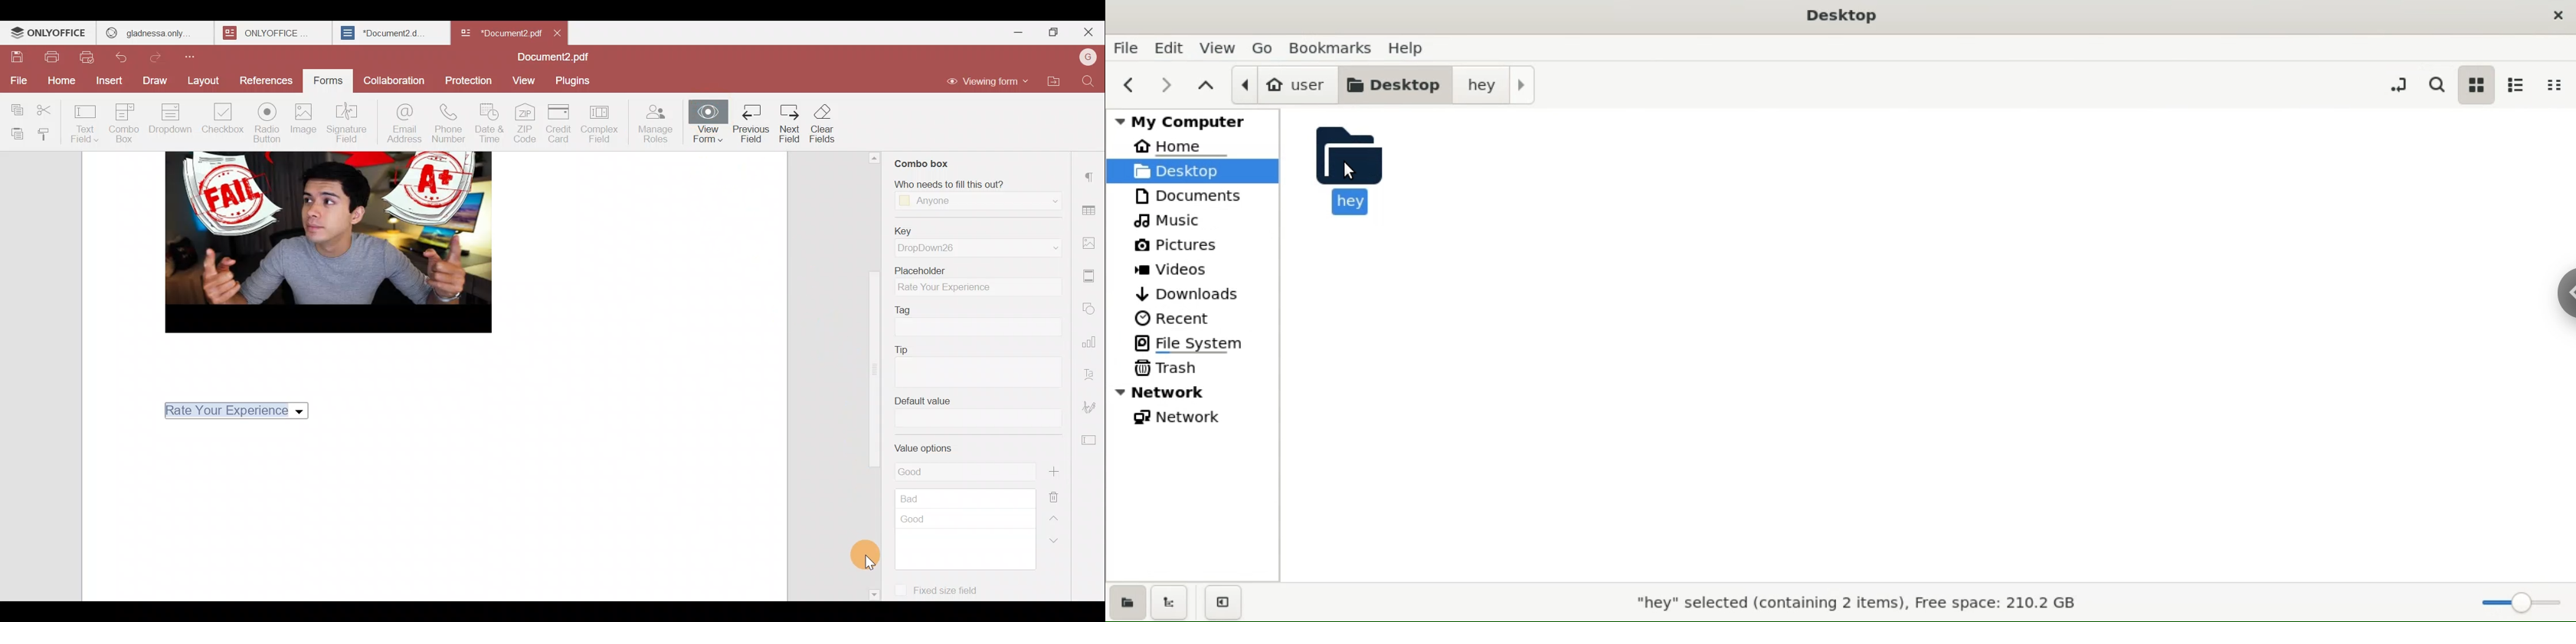 The image size is (2576, 644). What do you see at coordinates (1091, 276) in the screenshot?
I see `Header & footer settings` at bounding box center [1091, 276].